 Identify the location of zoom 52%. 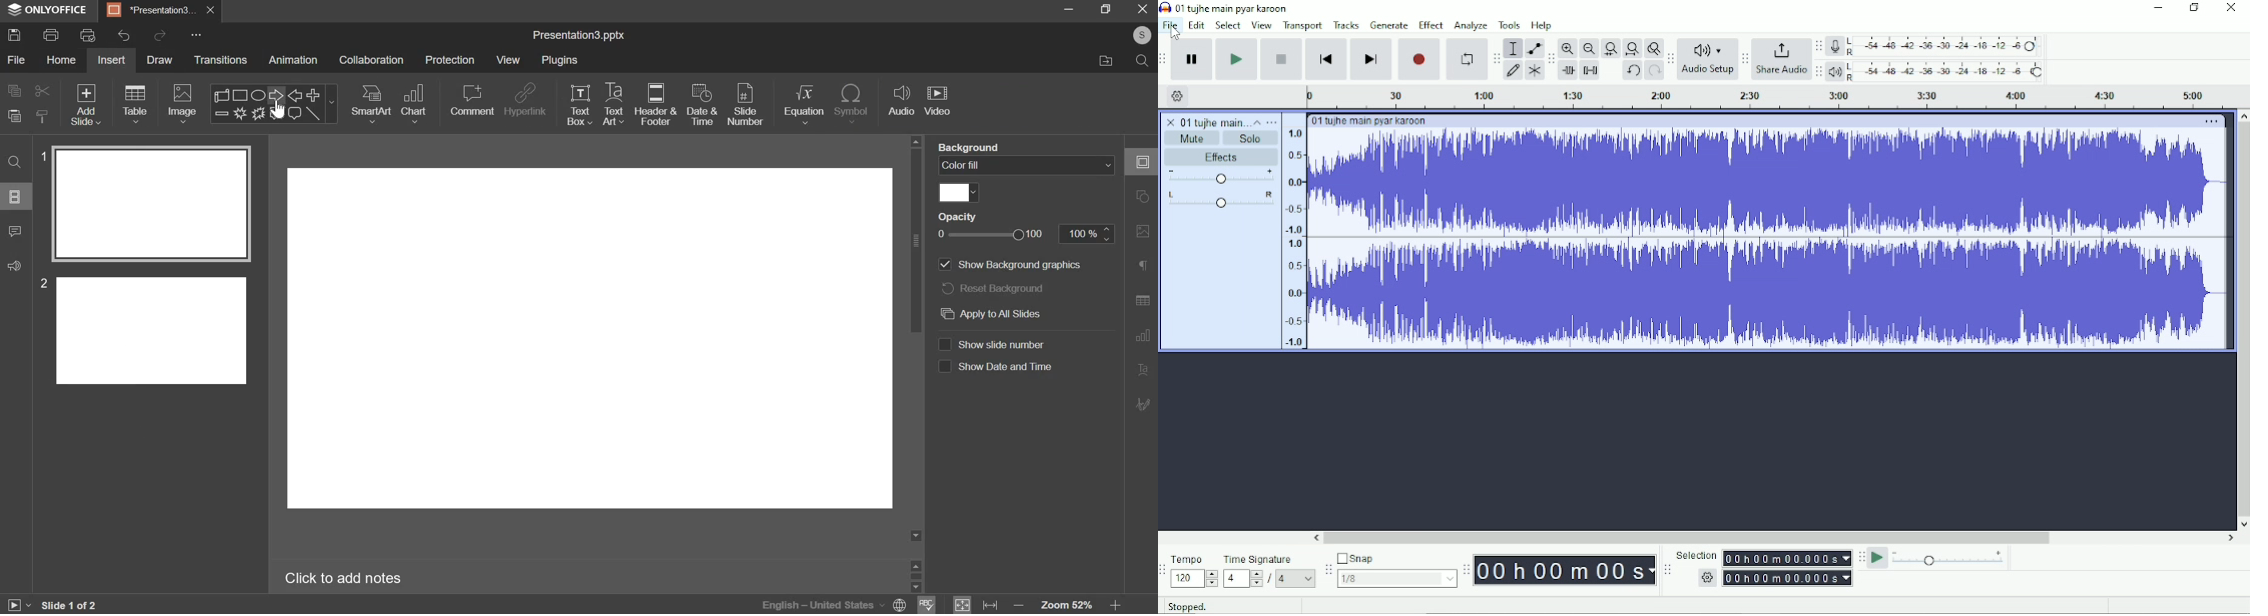
(1067, 605).